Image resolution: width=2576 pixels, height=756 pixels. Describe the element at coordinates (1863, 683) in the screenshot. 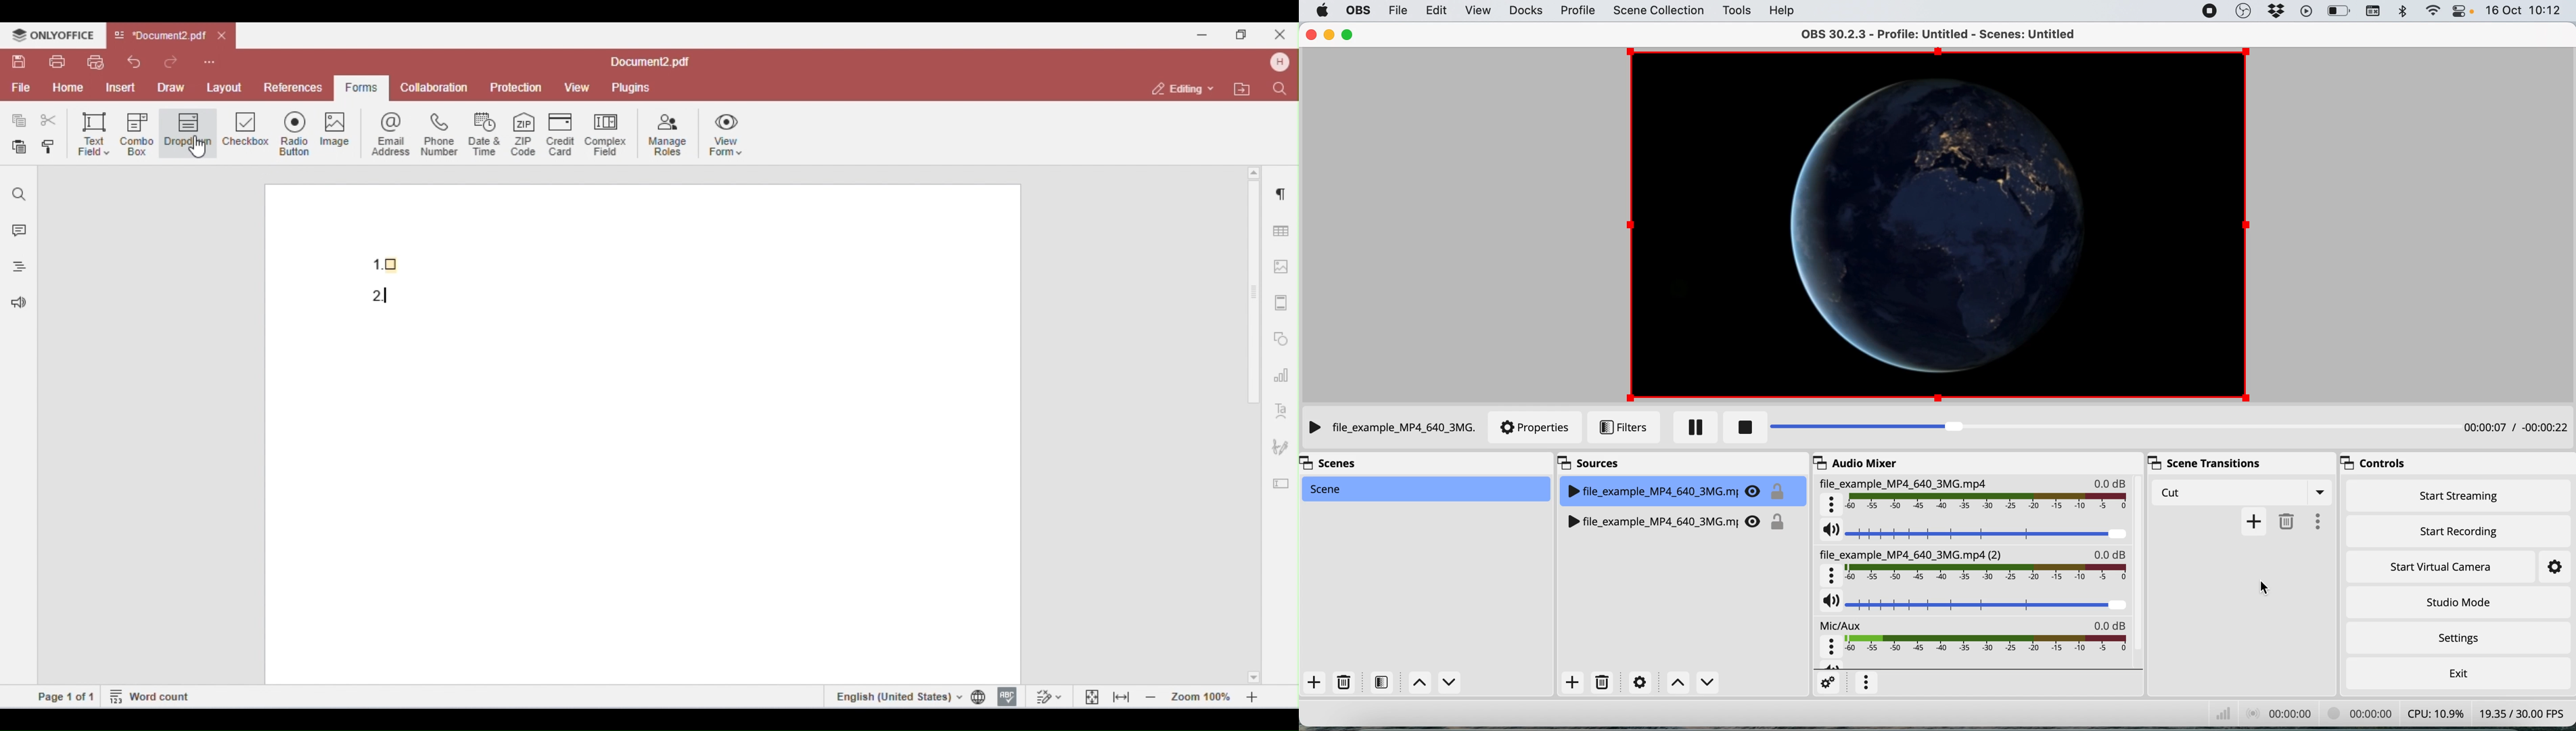

I see `more options` at that location.